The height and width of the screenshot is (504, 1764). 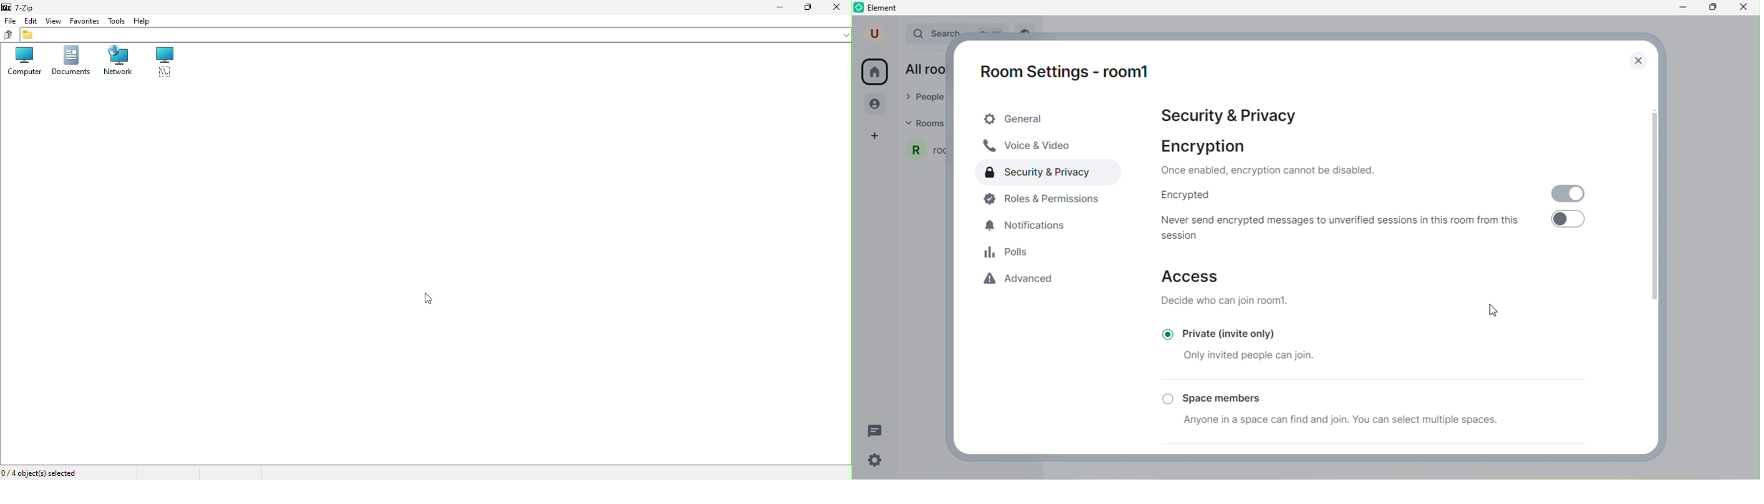 What do you see at coordinates (1192, 277) in the screenshot?
I see `access` at bounding box center [1192, 277].